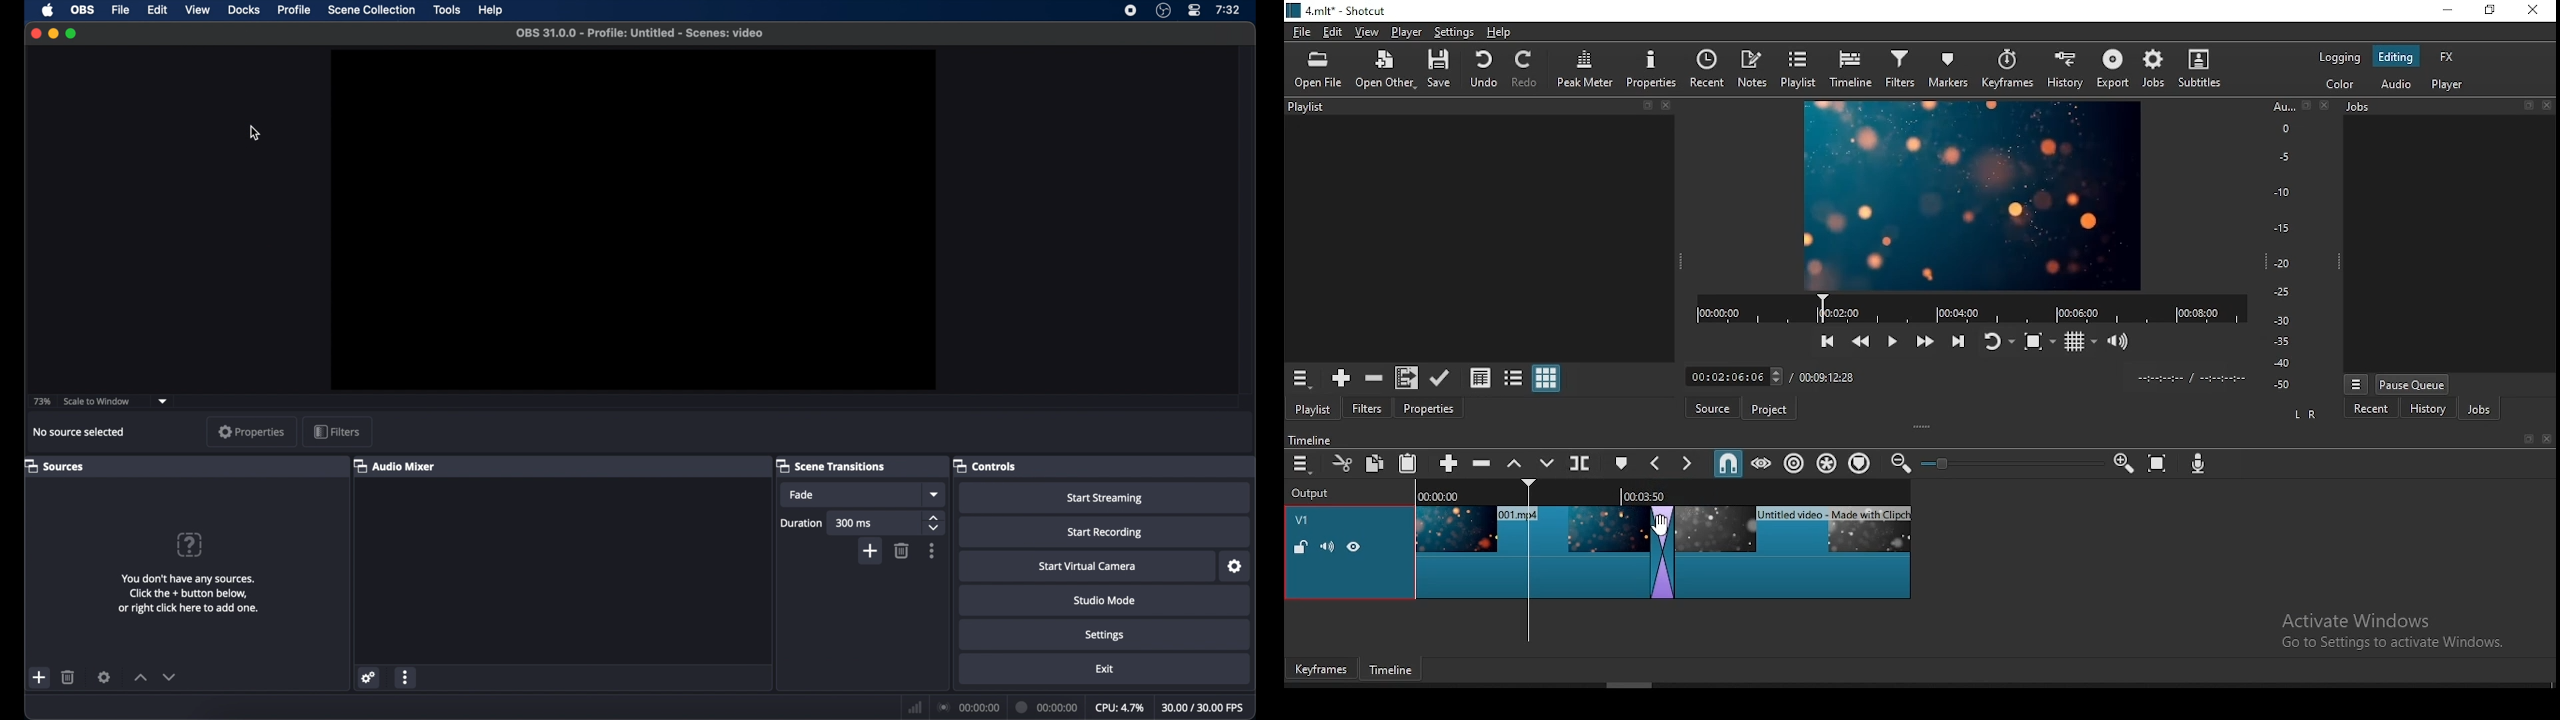 This screenshot has width=2576, height=728. Describe the element at coordinates (2038, 342) in the screenshot. I see `toggle zoom` at that location.